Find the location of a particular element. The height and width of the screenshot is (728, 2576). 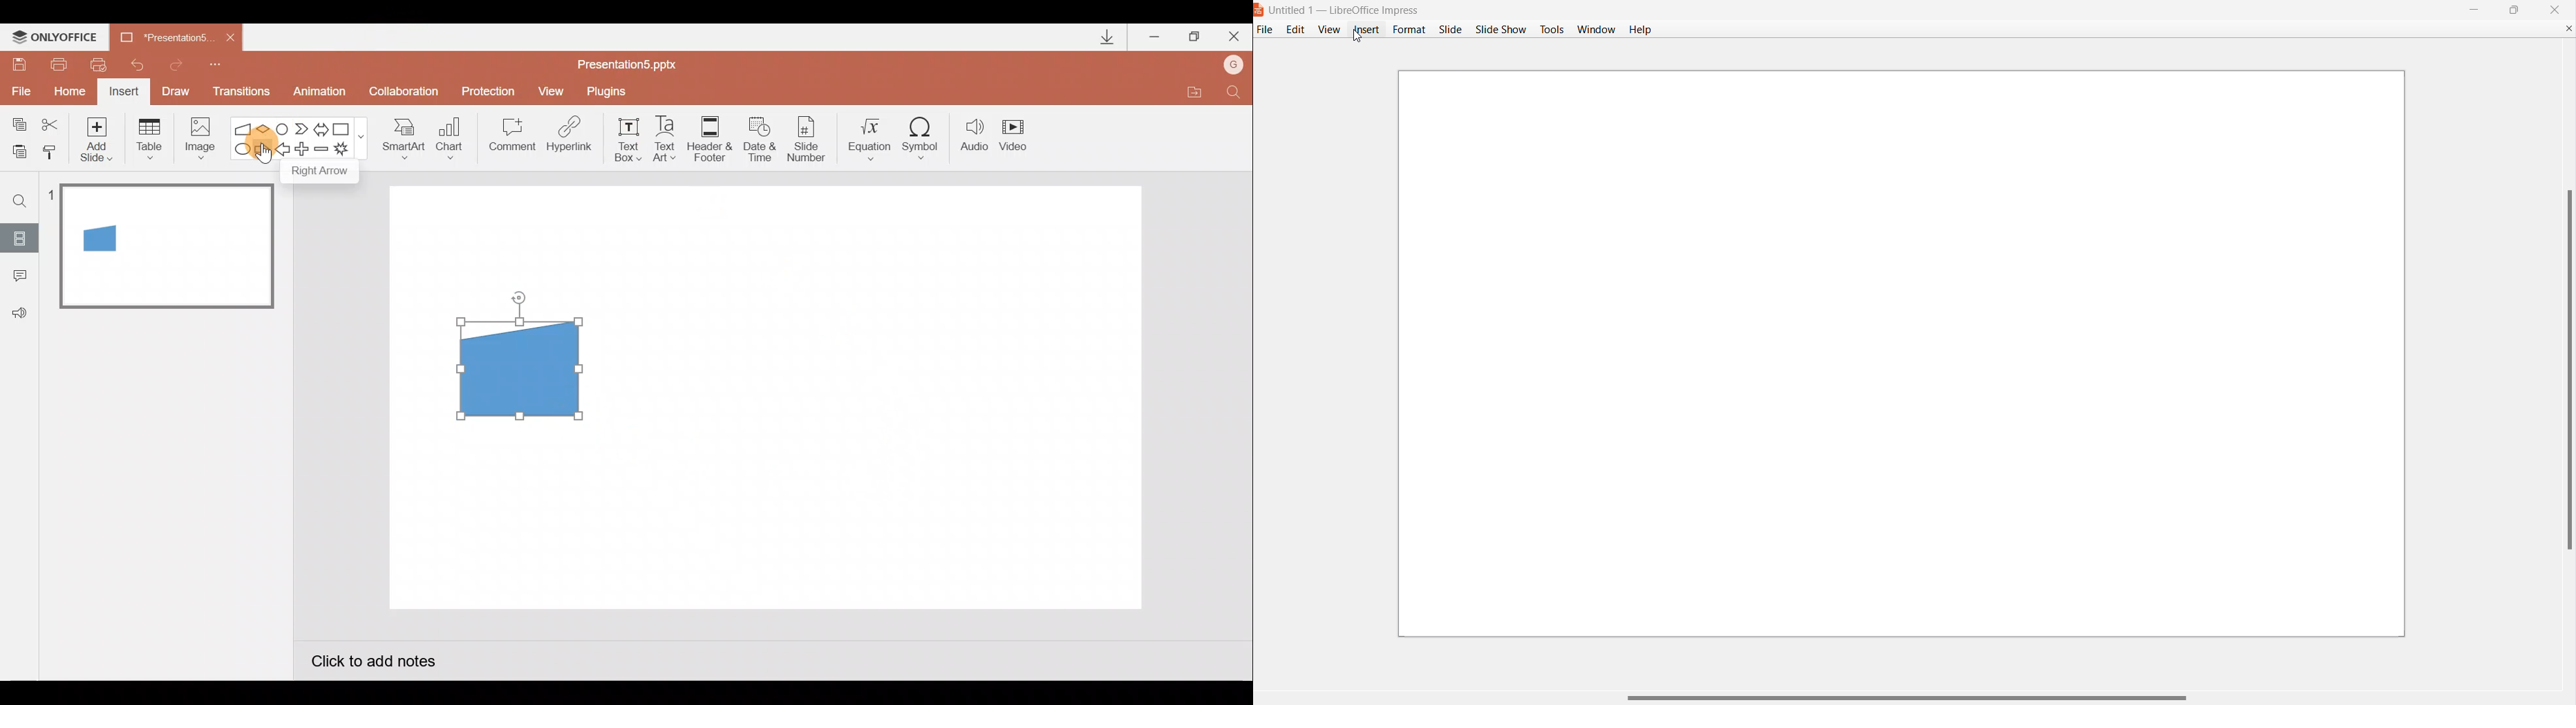

Slide is located at coordinates (1451, 30).